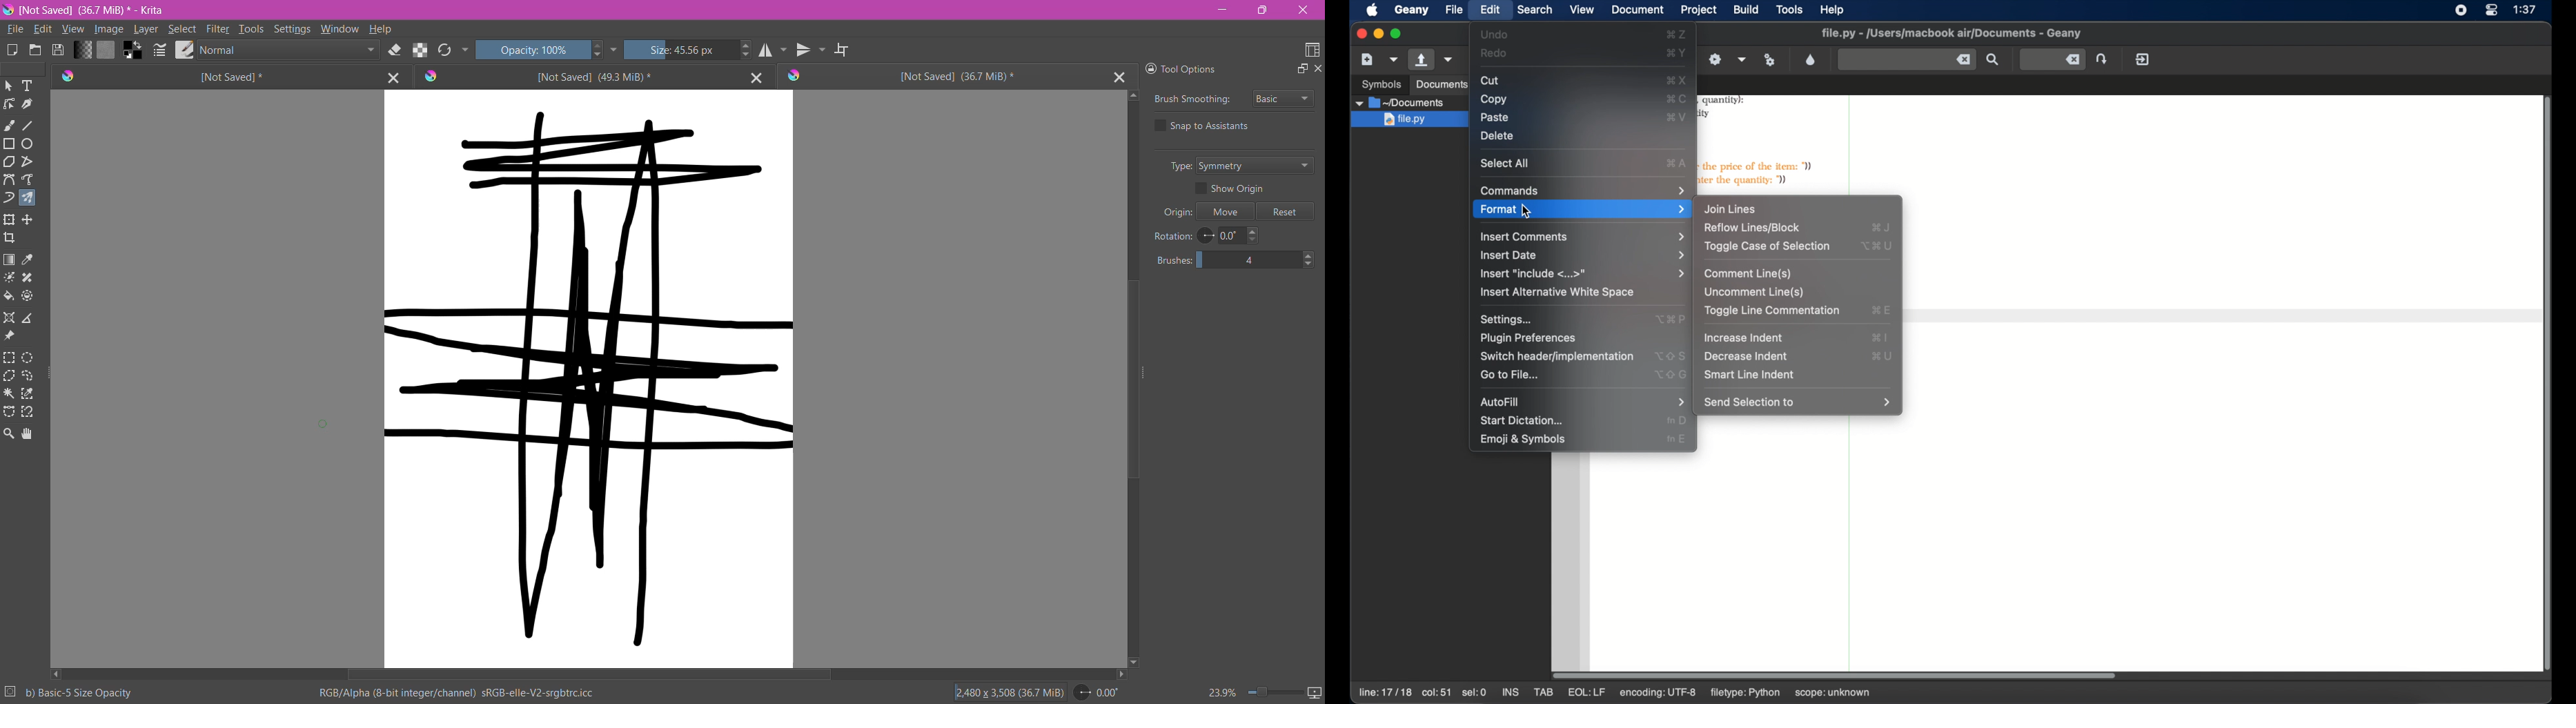 This screenshot has width=2576, height=728. Describe the element at coordinates (1394, 59) in the screenshot. I see `create file from template` at that location.